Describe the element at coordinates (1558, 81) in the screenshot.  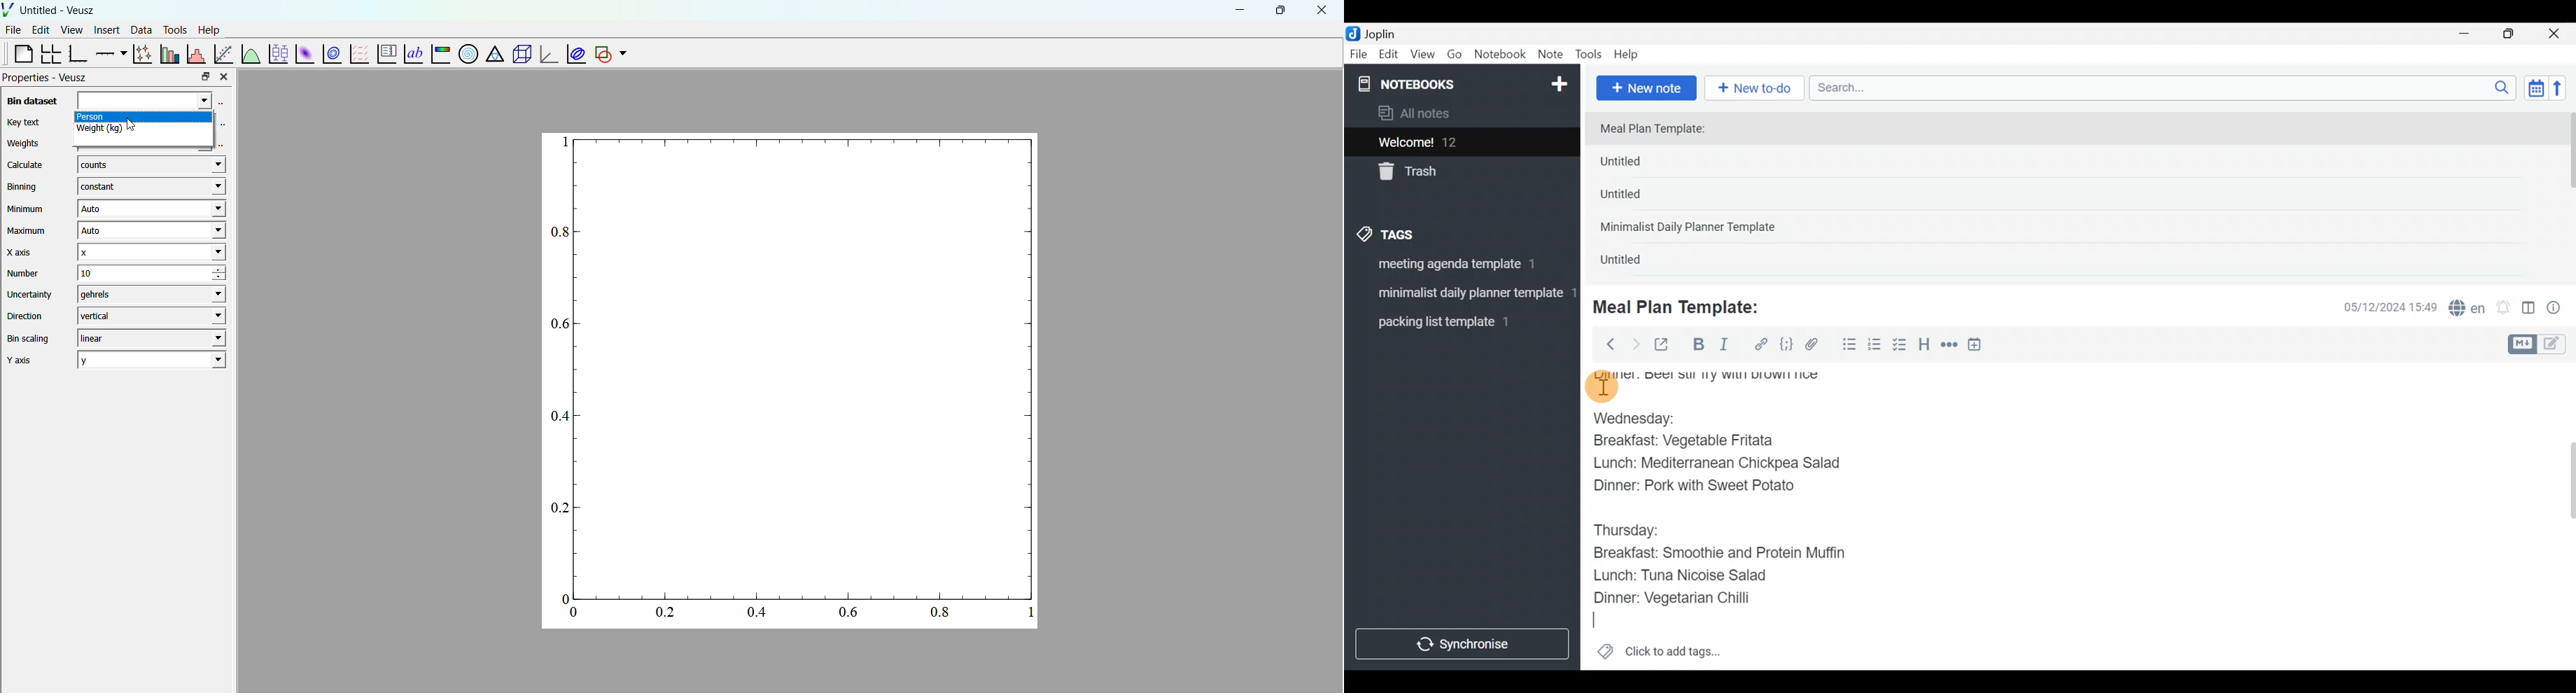
I see `New` at that location.